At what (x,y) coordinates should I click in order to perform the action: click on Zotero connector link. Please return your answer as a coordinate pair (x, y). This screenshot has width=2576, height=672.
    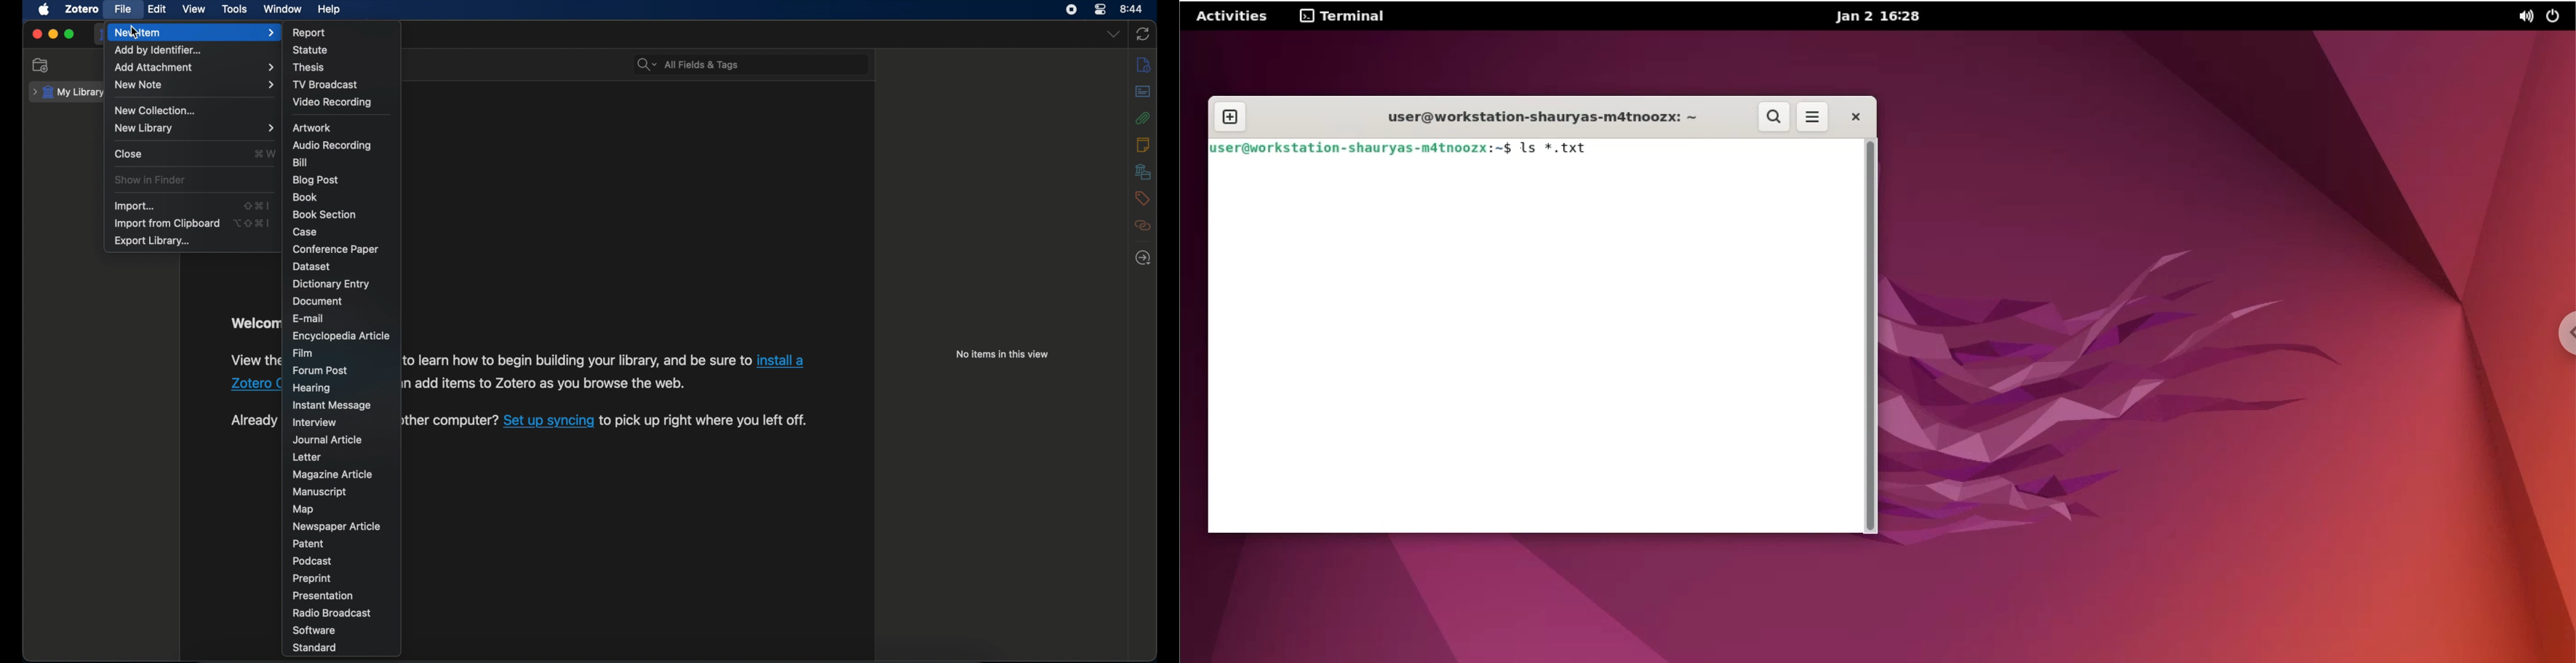
    Looking at the image, I should click on (781, 361).